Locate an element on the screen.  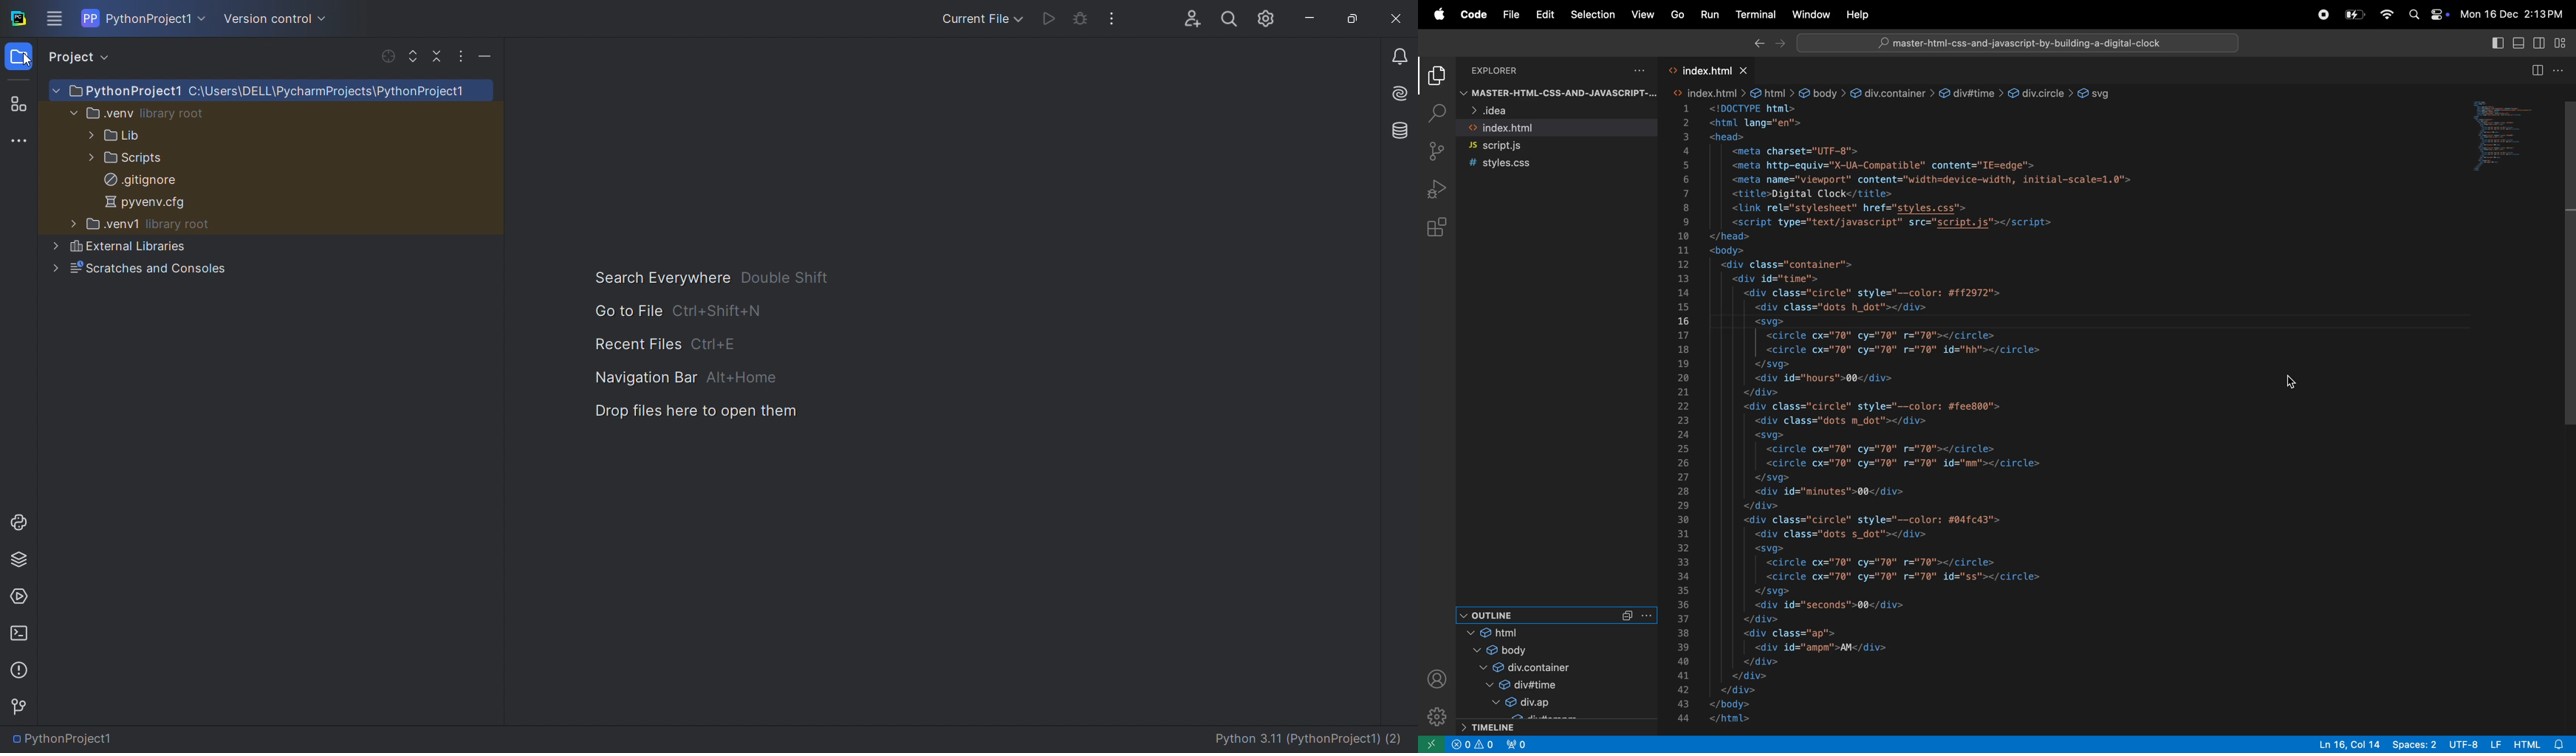
style.css is located at coordinates (1547, 165).